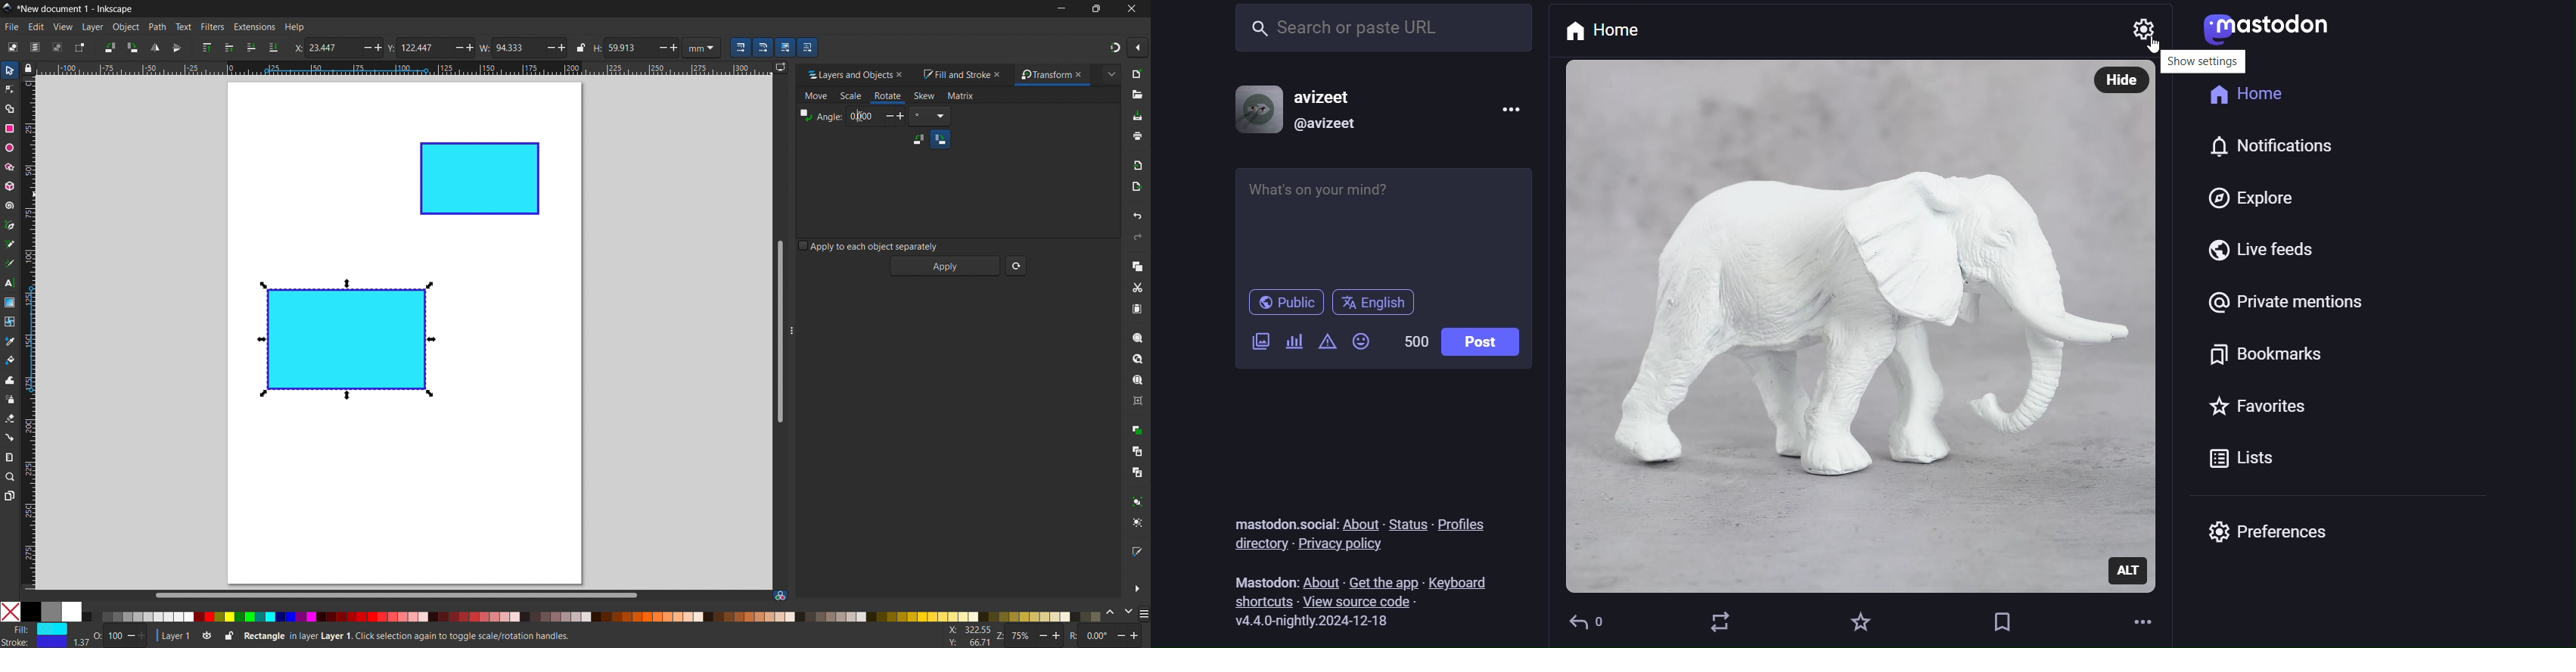 The height and width of the screenshot is (672, 2576). Describe the element at coordinates (1138, 47) in the screenshot. I see `snapping options` at that location.